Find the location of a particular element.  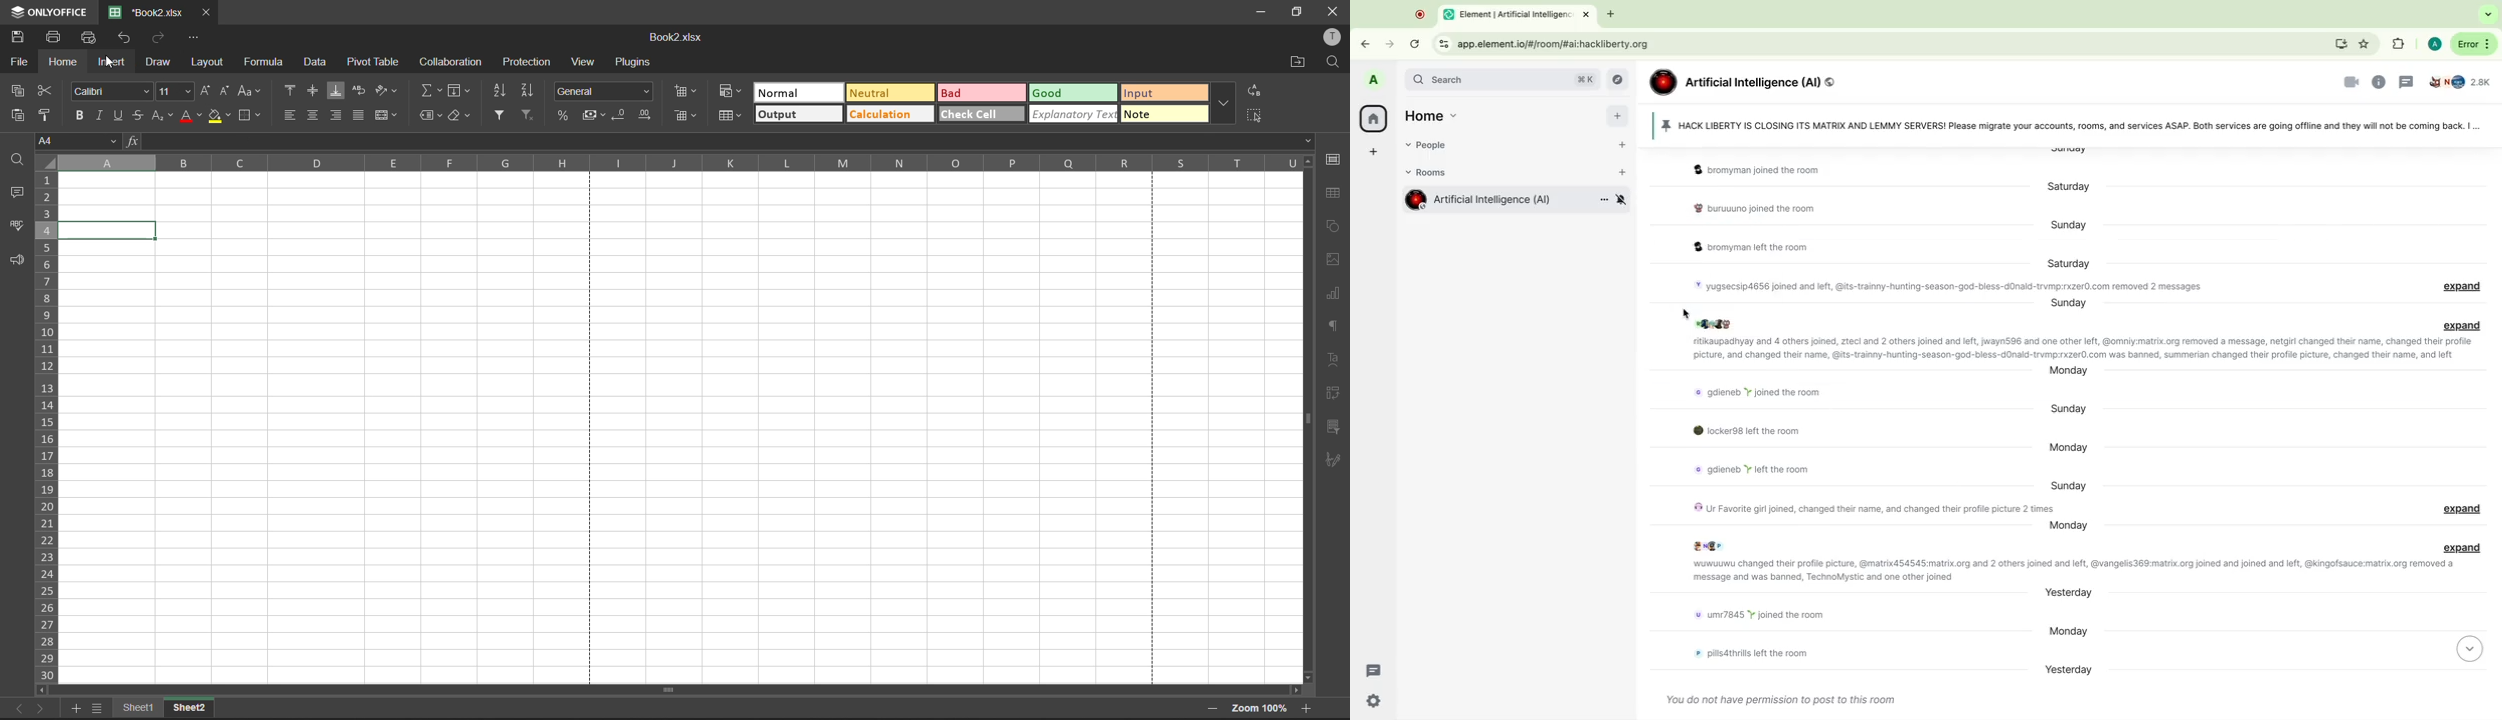

number format is located at coordinates (603, 91).